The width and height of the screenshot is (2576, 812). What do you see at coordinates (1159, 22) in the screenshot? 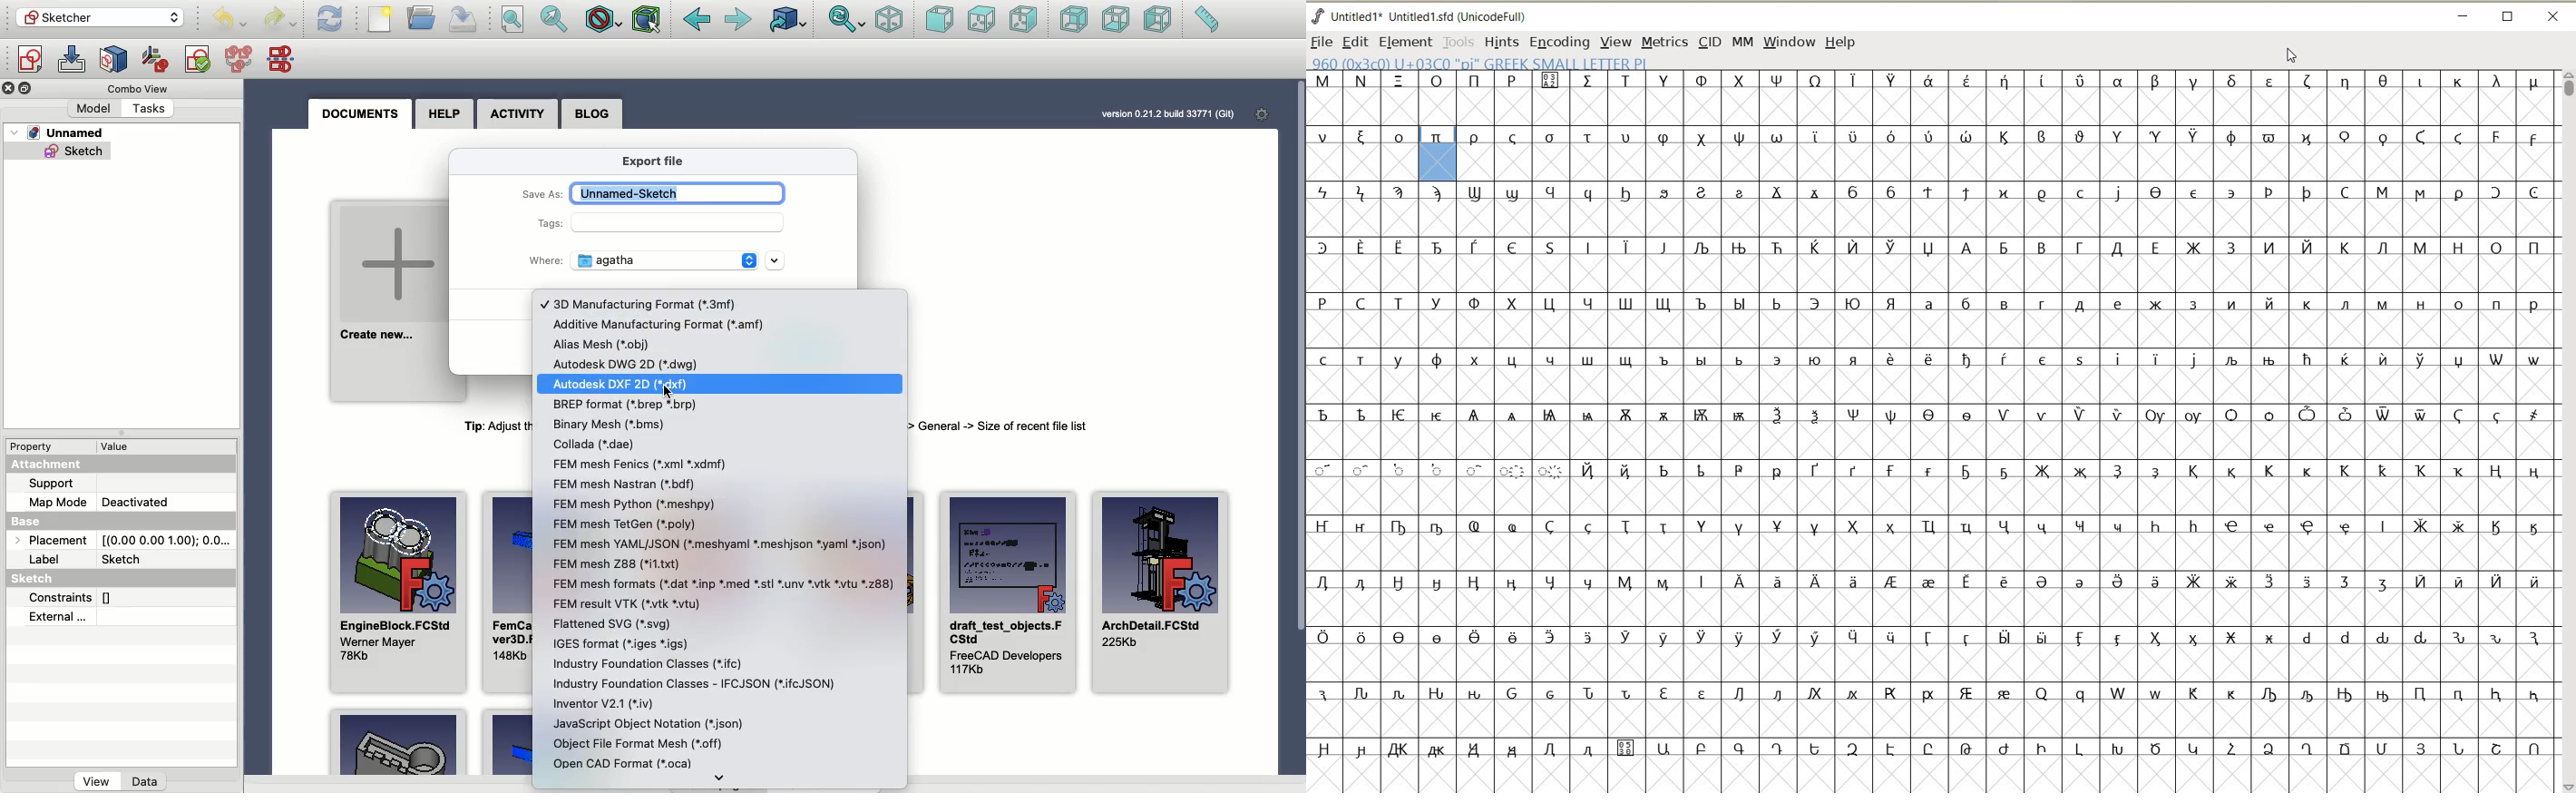
I see `Left` at bounding box center [1159, 22].